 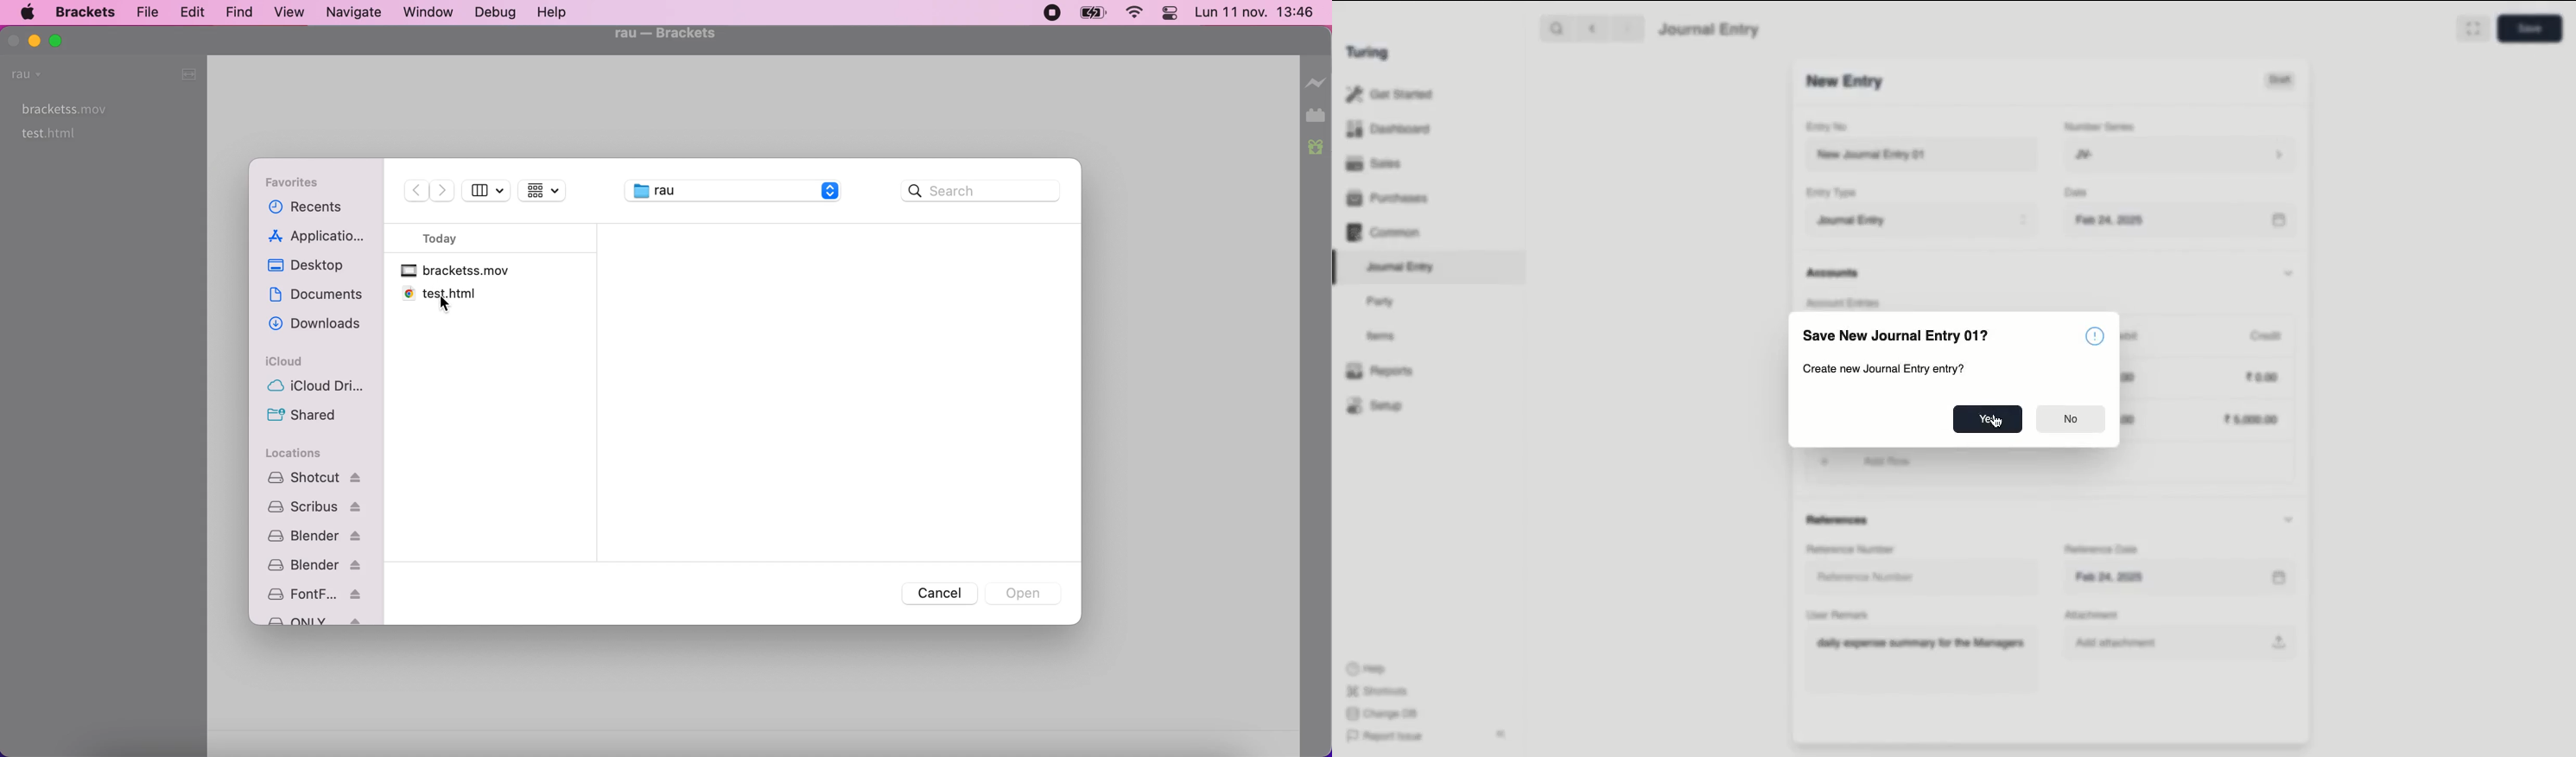 I want to click on Save, so click(x=2530, y=29).